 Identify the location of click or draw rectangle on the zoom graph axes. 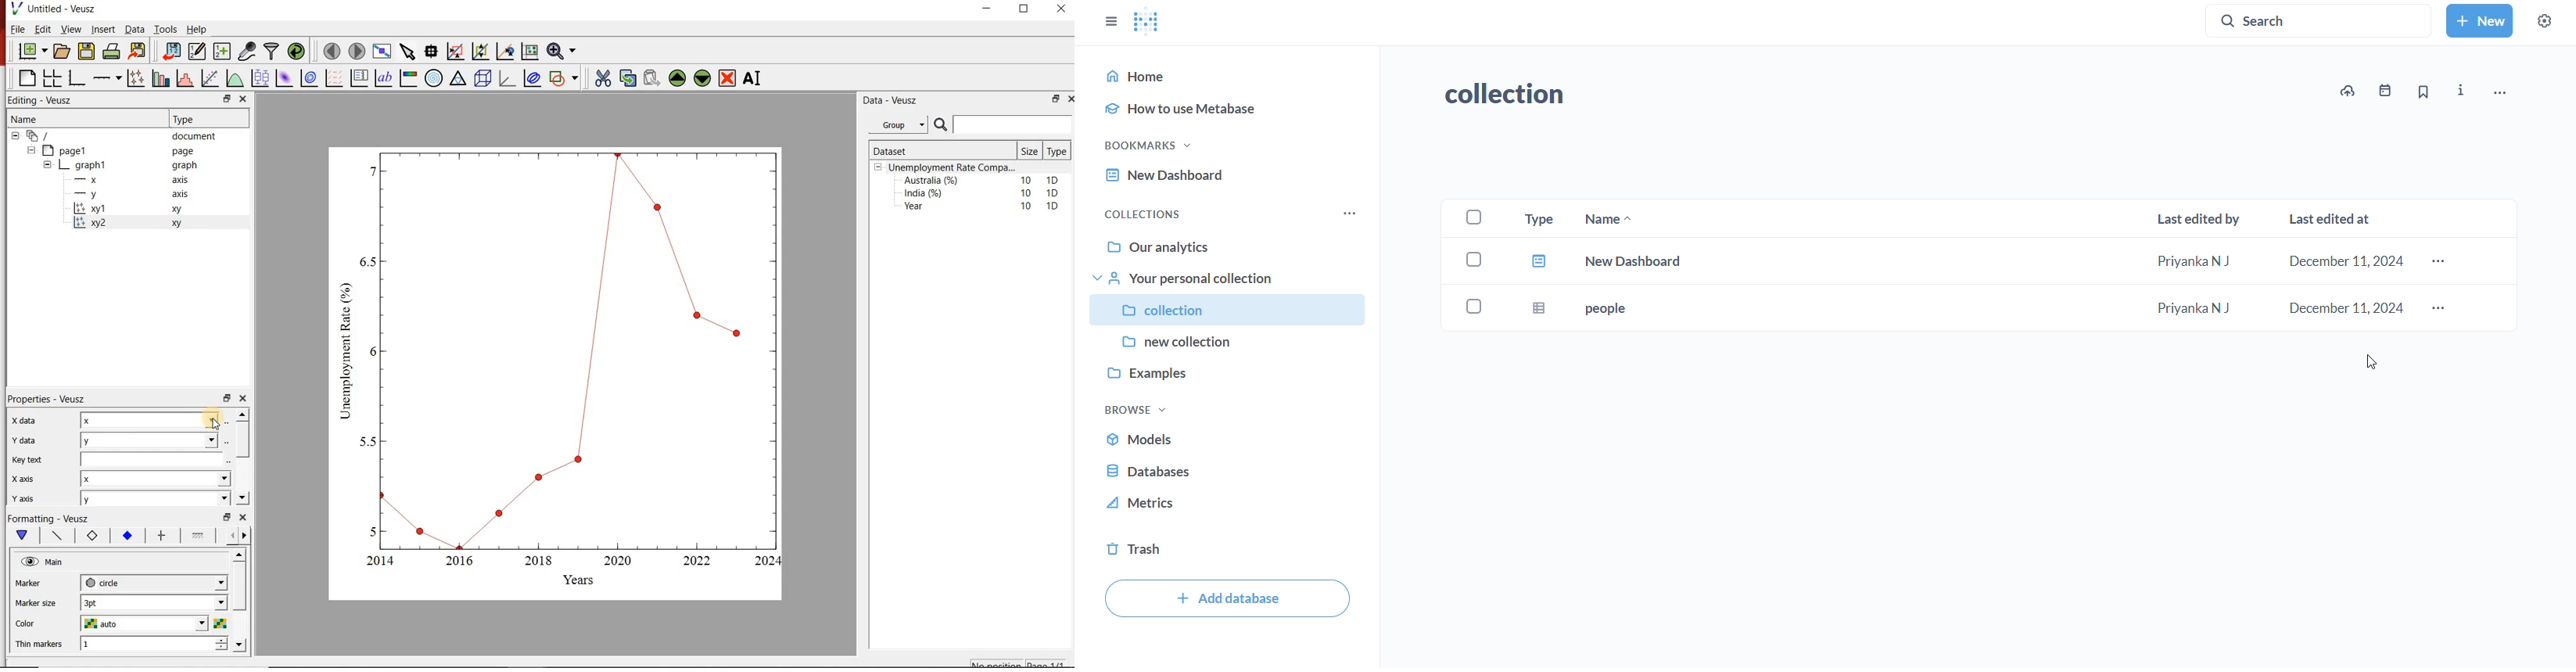
(456, 52).